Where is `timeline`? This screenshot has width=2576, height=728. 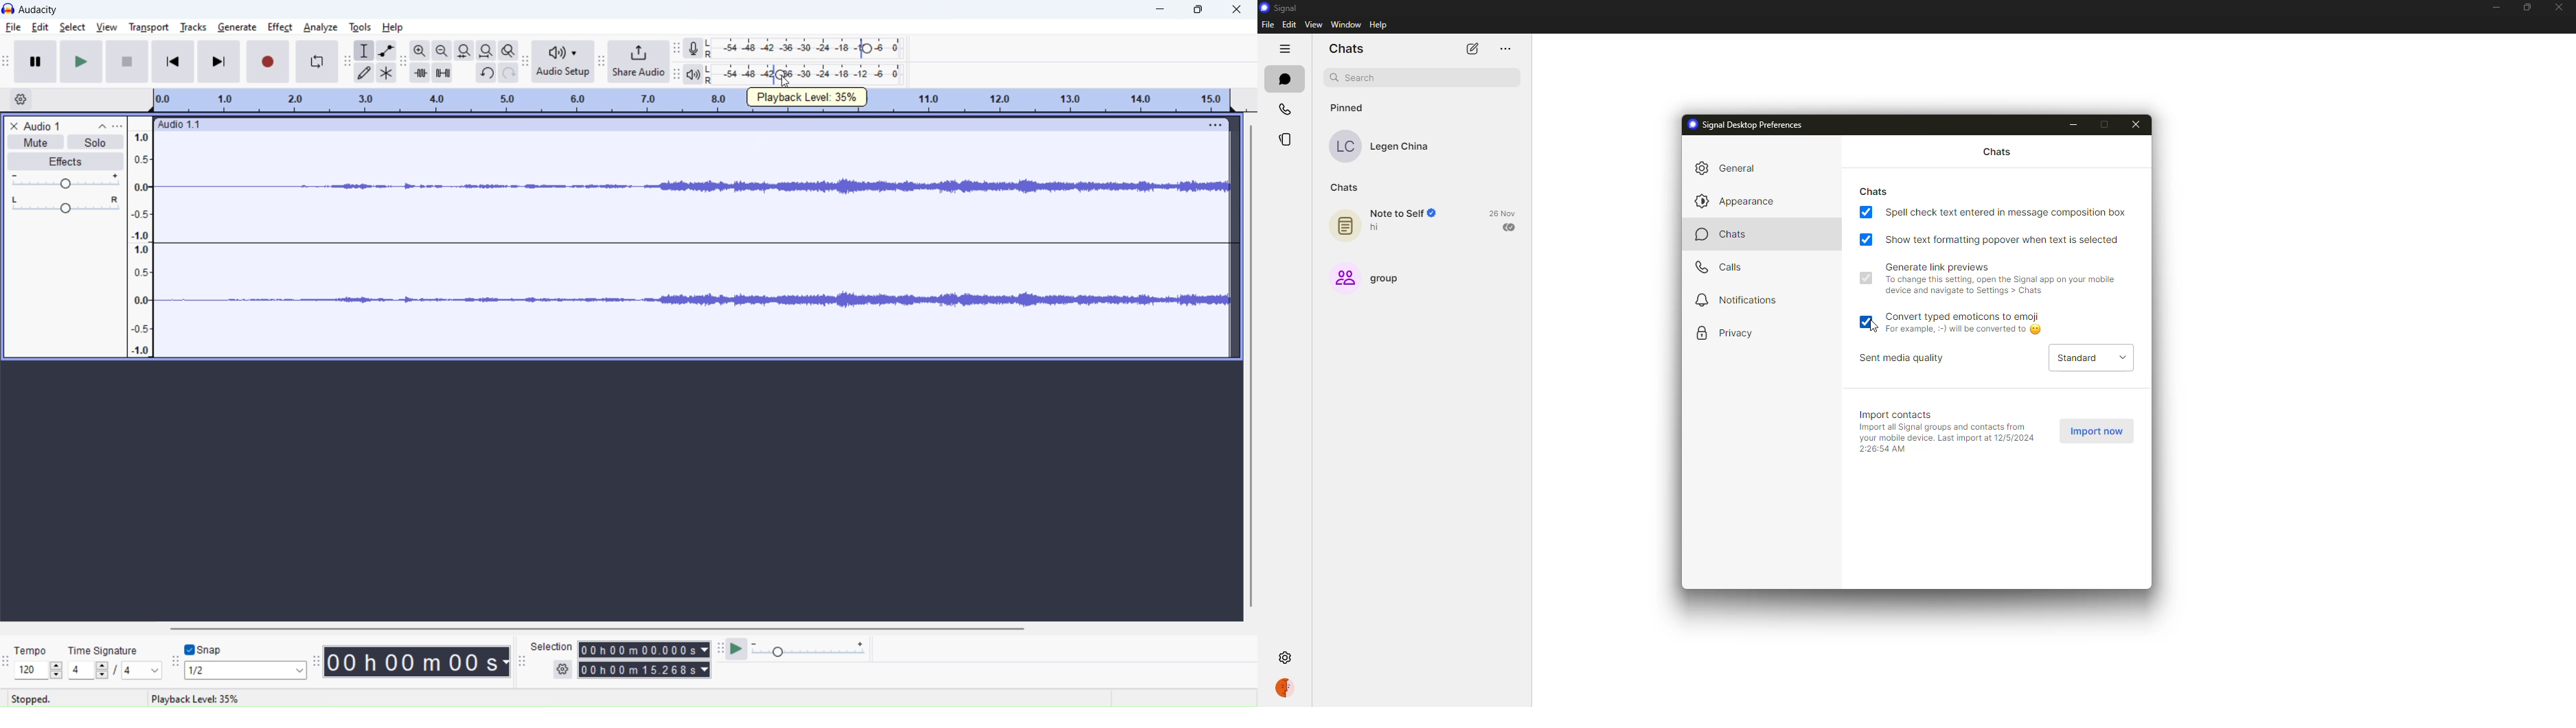
timeline is located at coordinates (693, 101).